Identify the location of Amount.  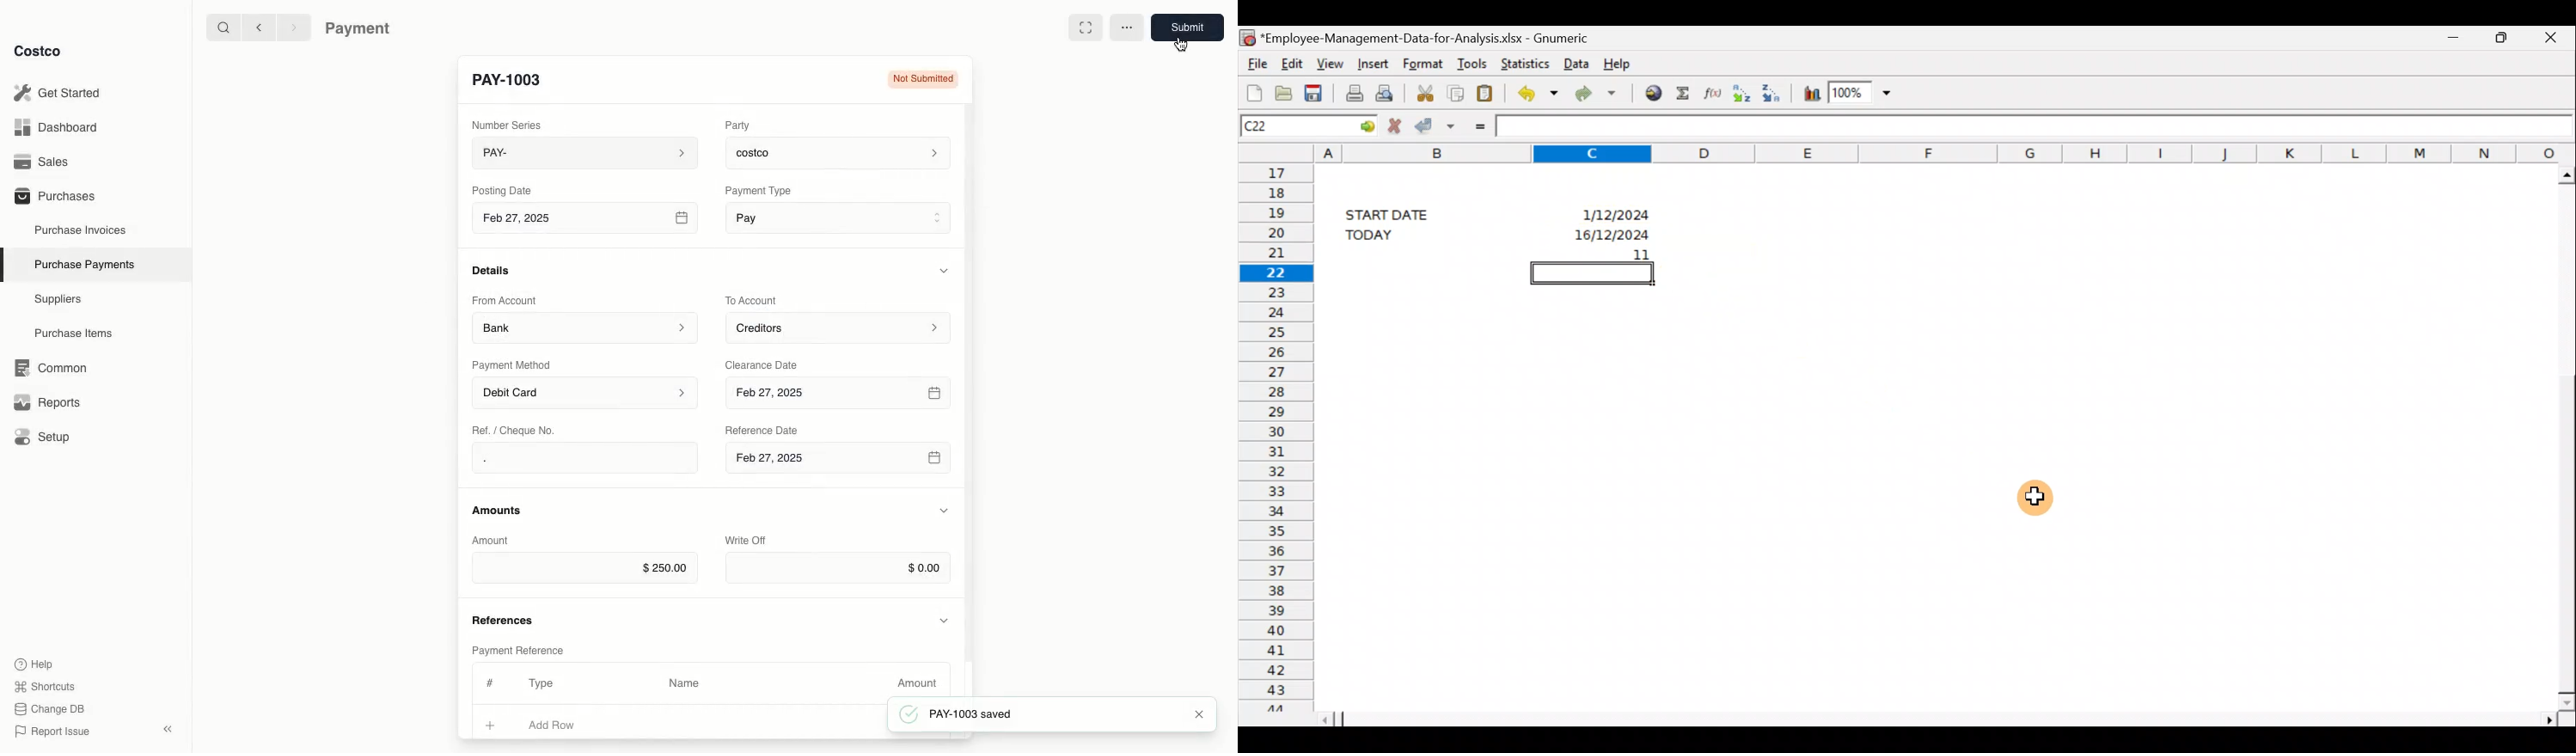
(920, 683).